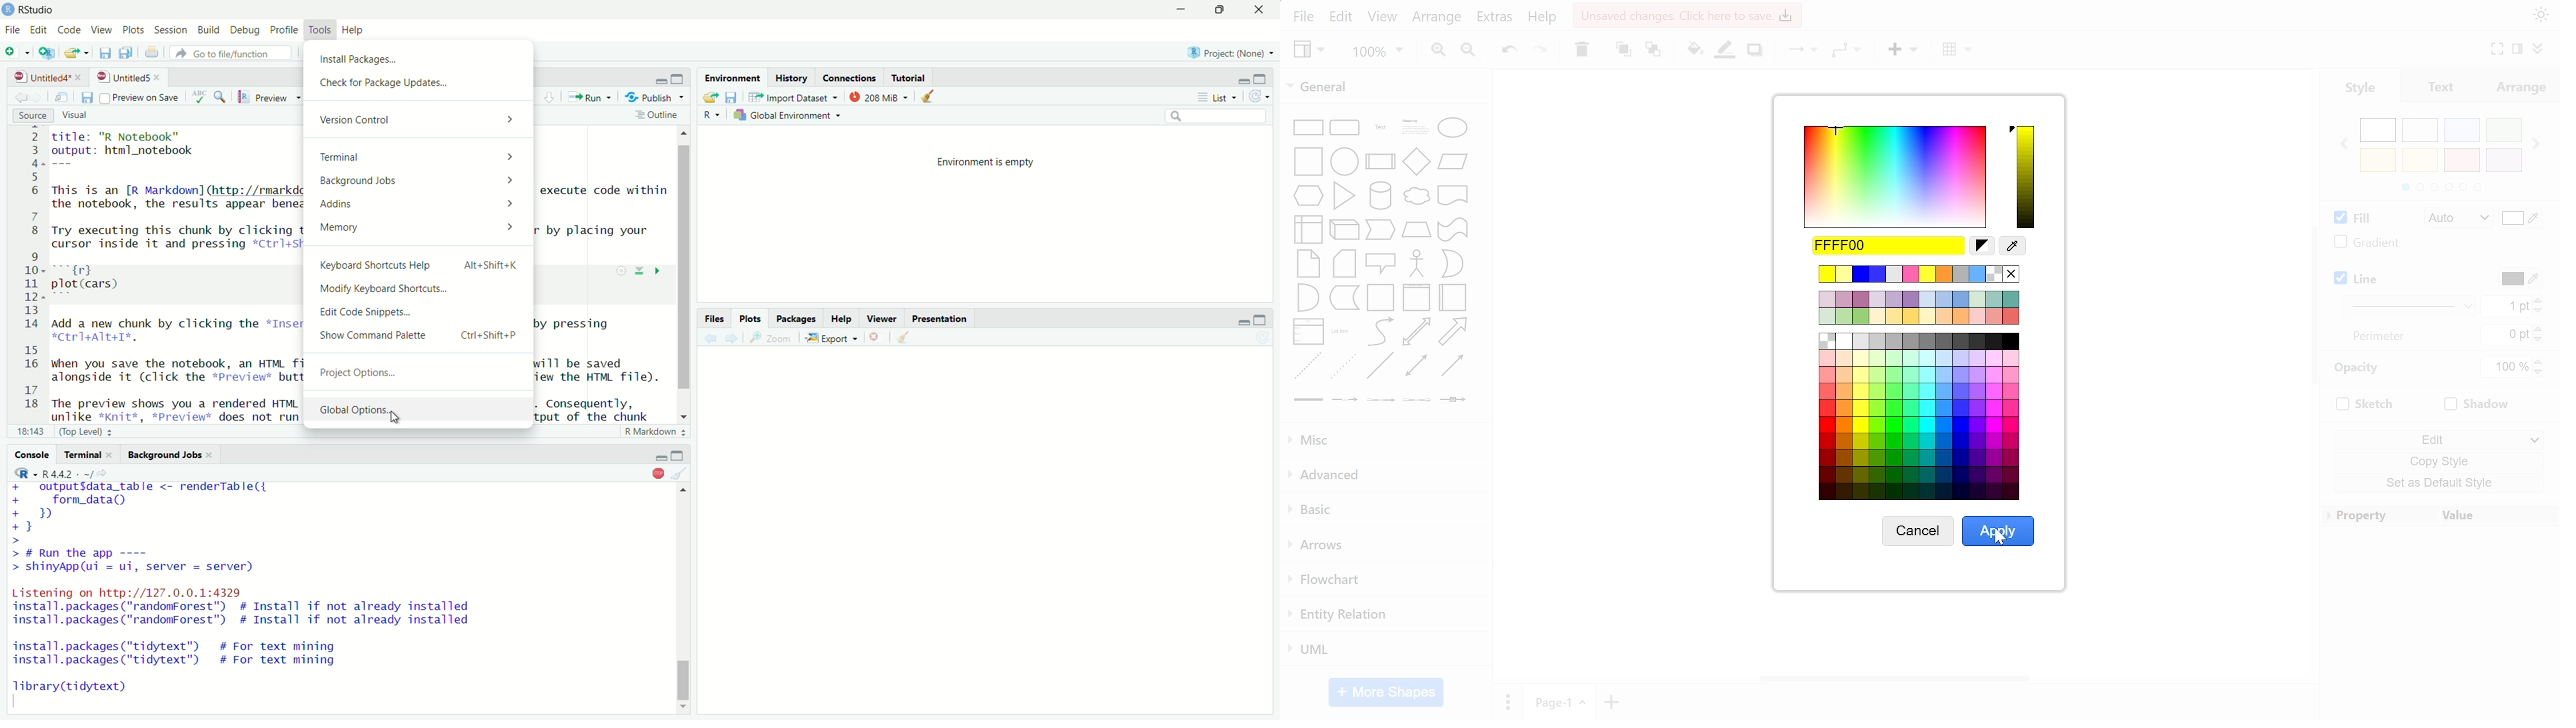  I want to click on Stop, so click(657, 473).